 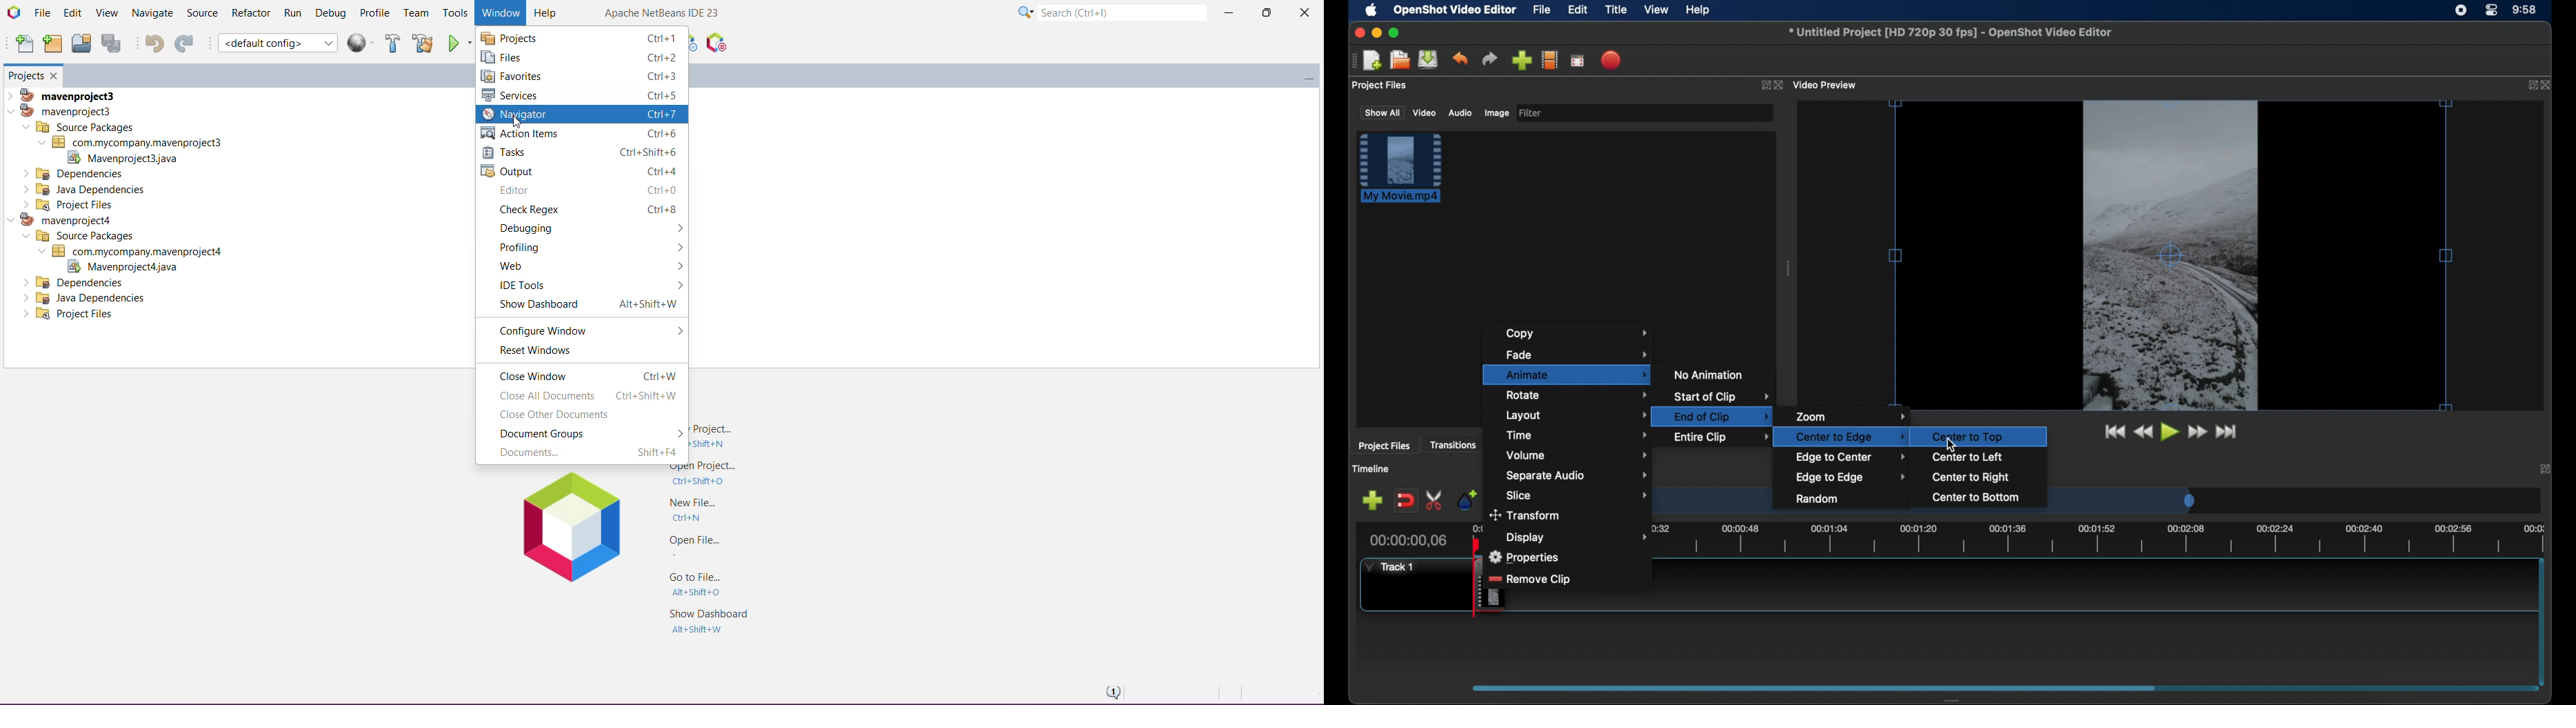 What do you see at coordinates (2143, 432) in the screenshot?
I see `rewind` at bounding box center [2143, 432].